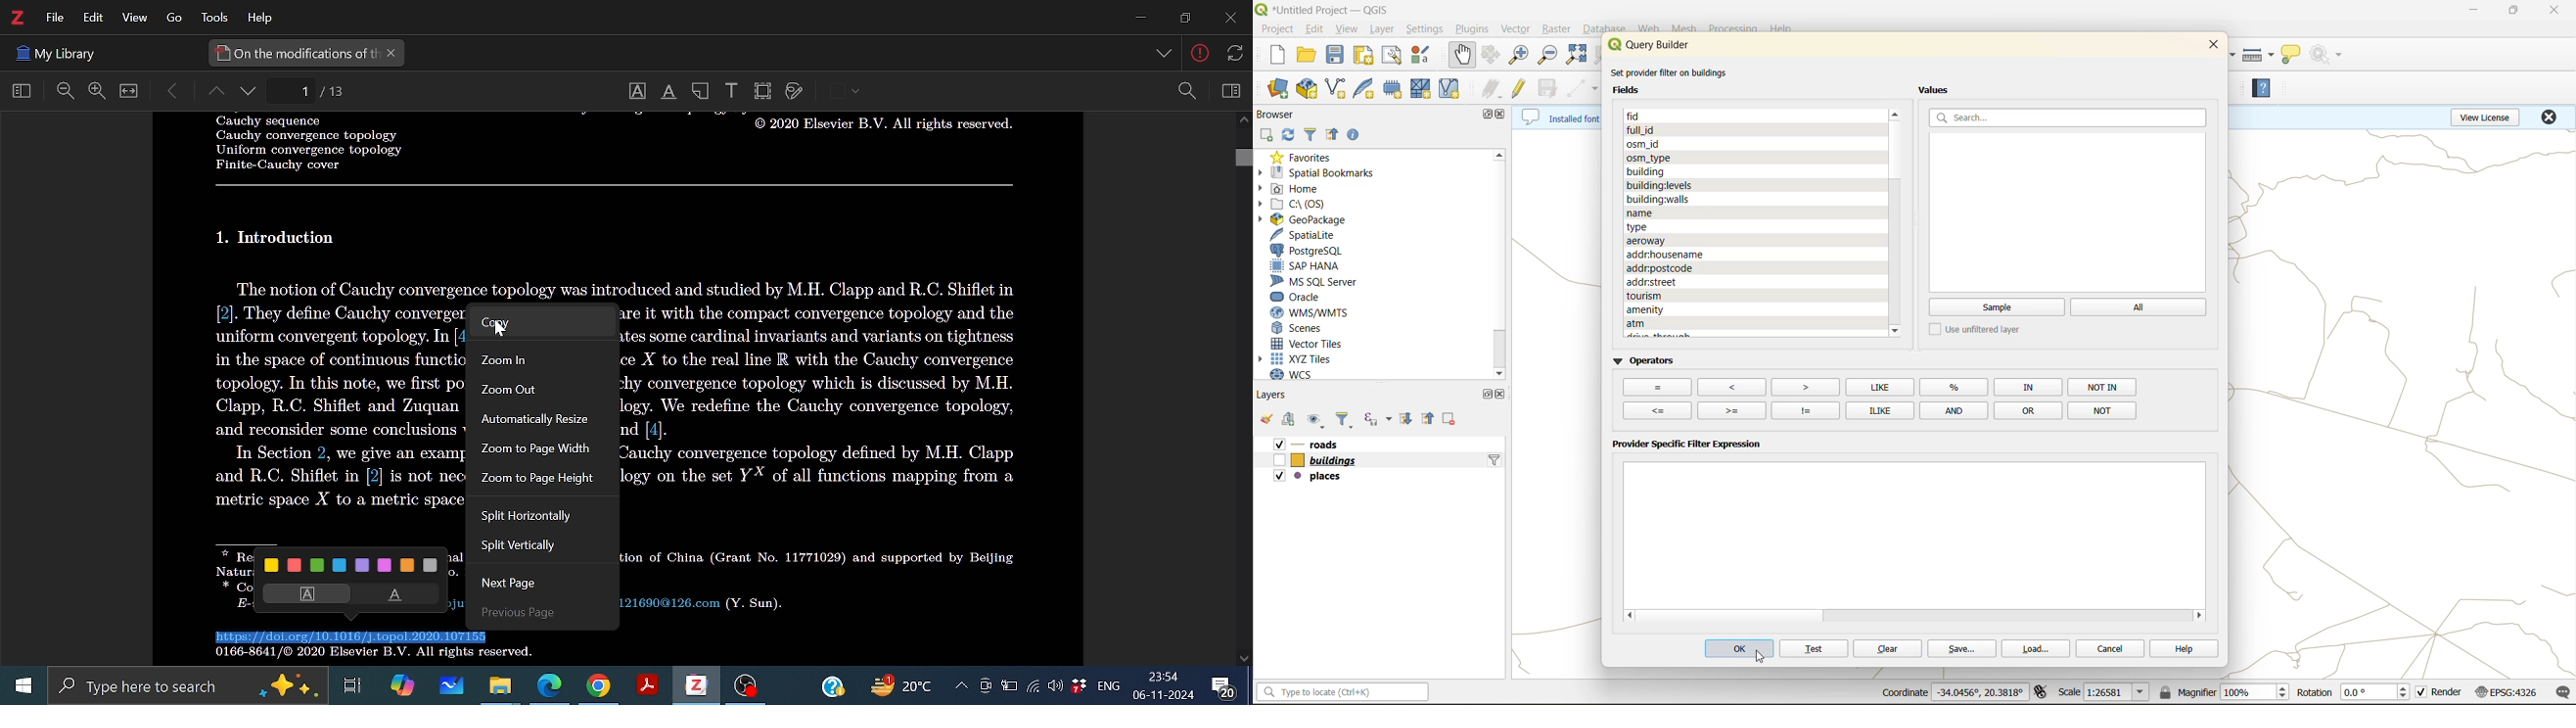 Image resolution: width=2576 pixels, height=728 pixels. What do you see at coordinates (449, 686) in the screenshot?
I see `Whiteboard` at bounding box center [449, 686].